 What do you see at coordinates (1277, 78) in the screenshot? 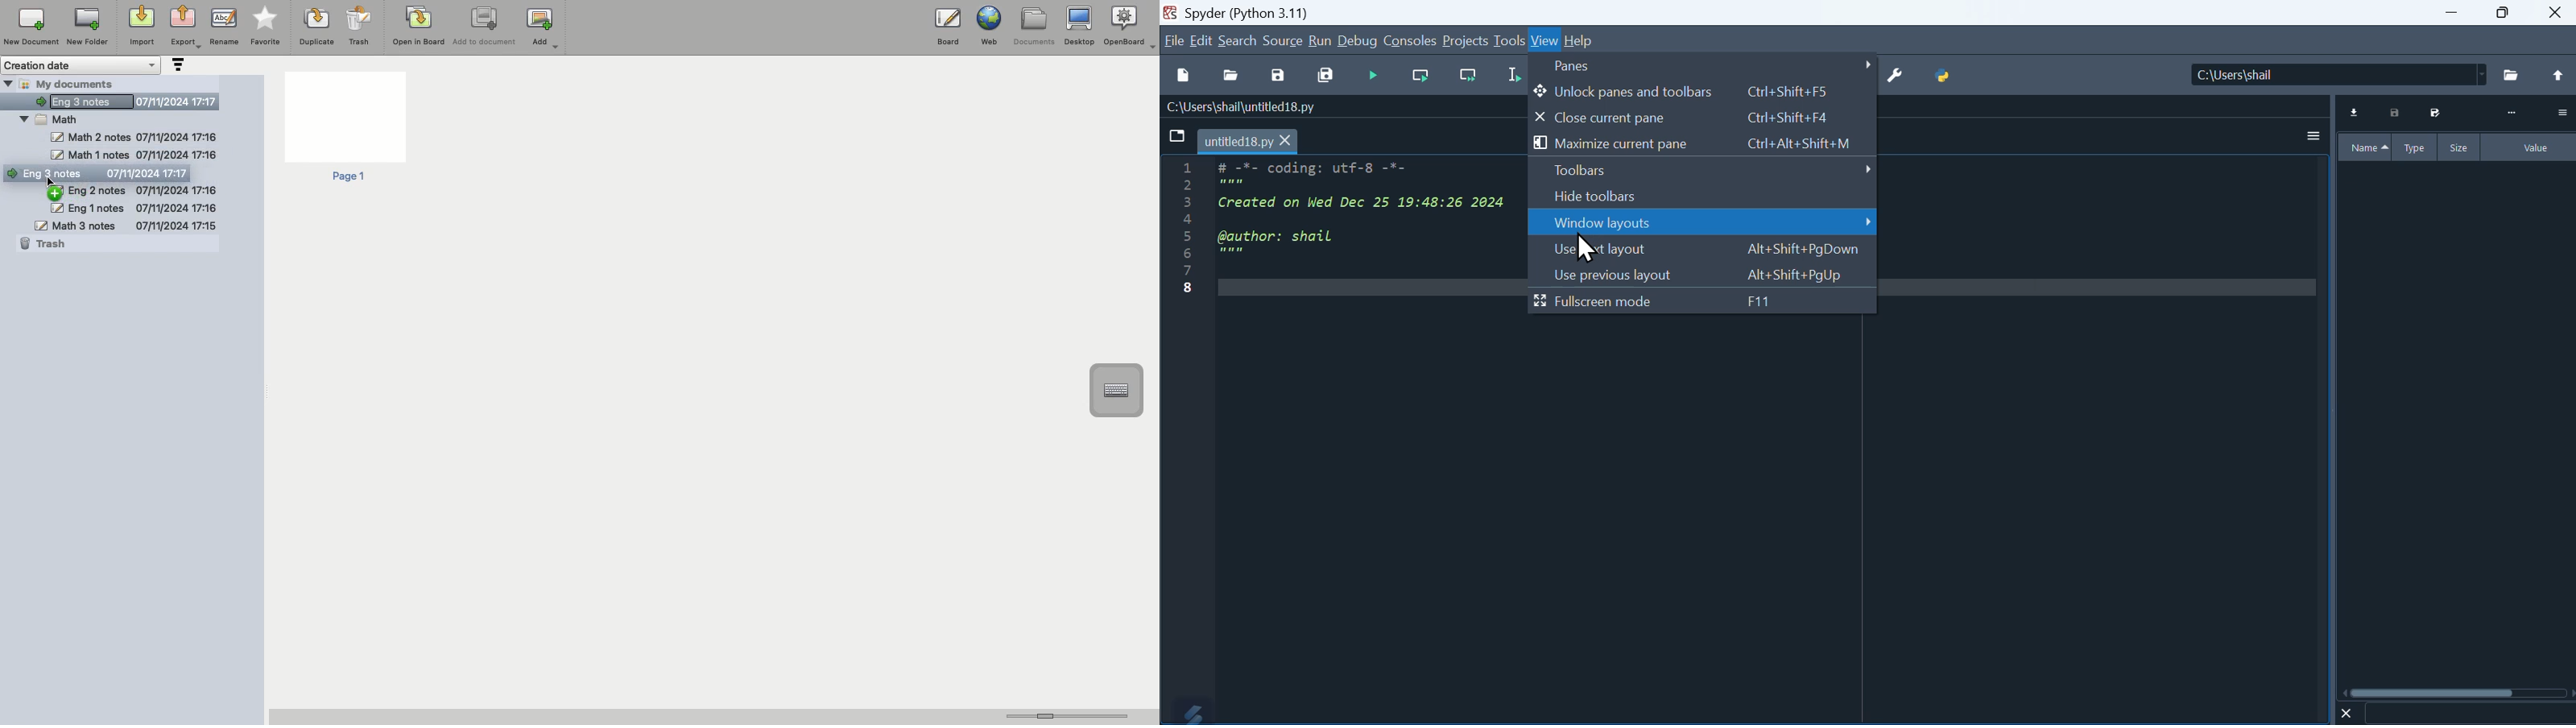
I see `save` at bounding box center [1277, 78].